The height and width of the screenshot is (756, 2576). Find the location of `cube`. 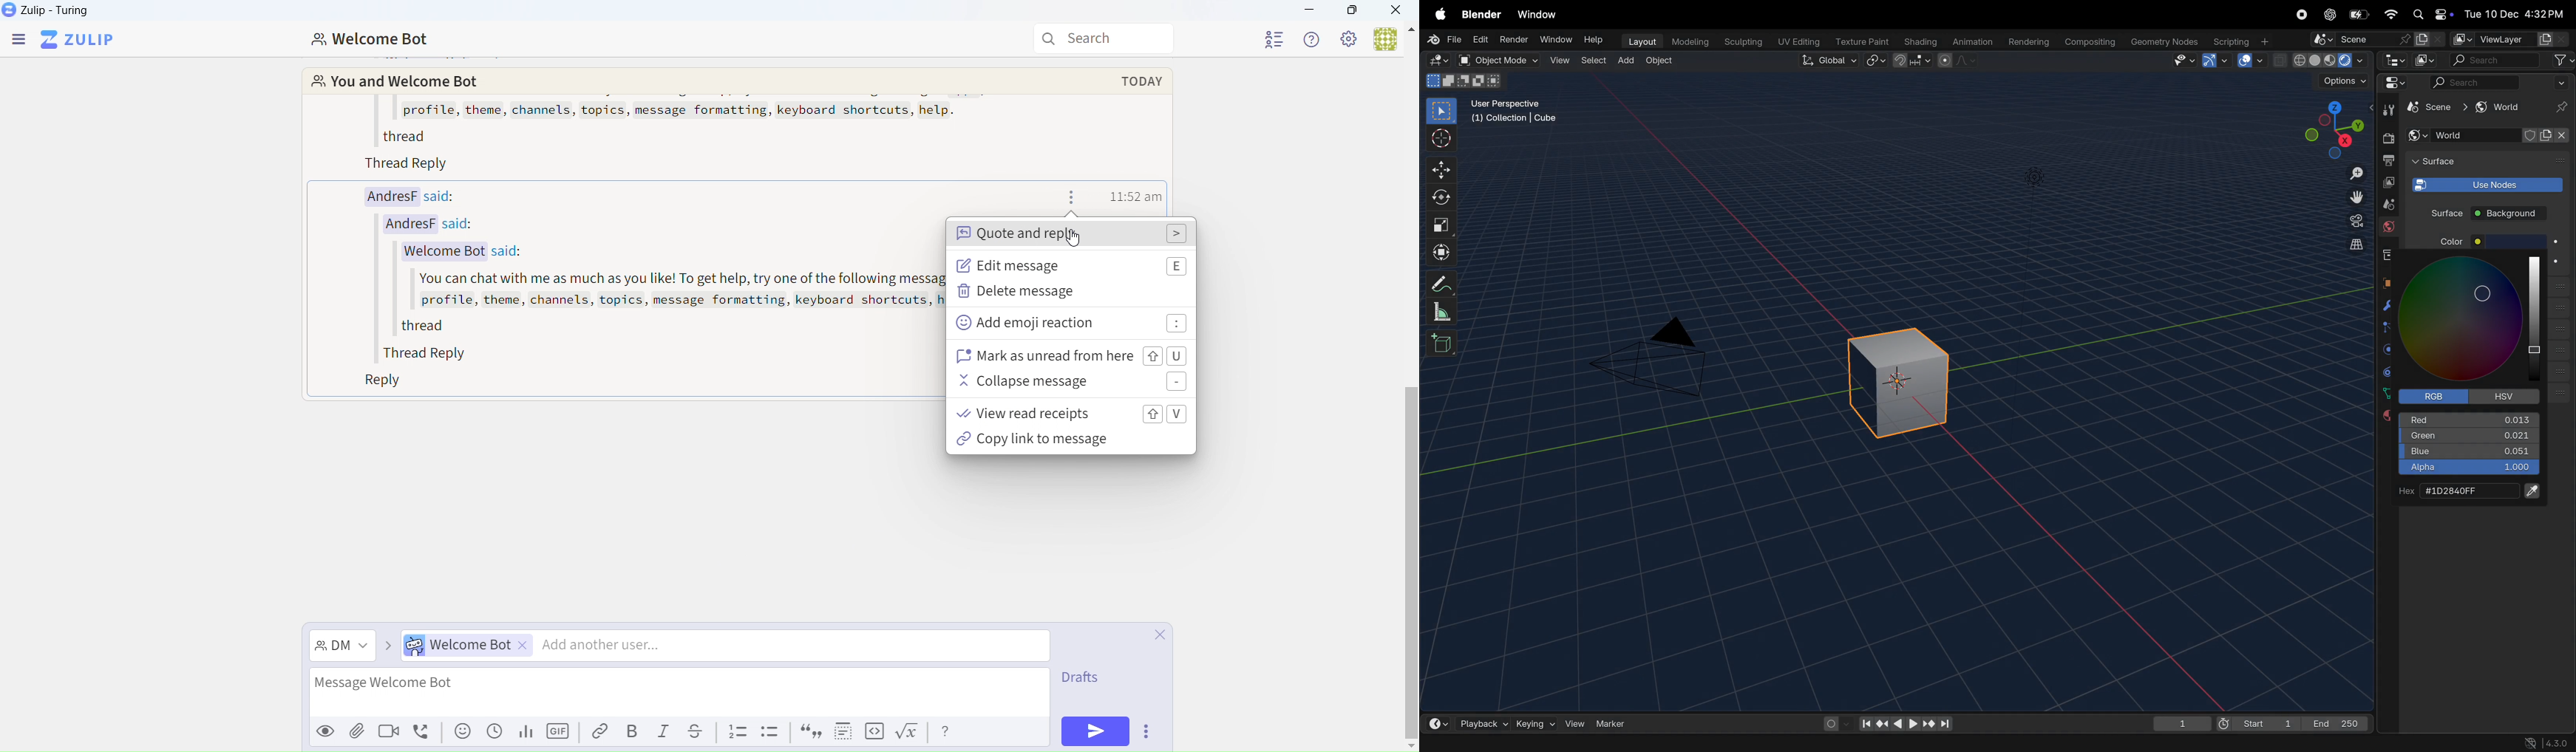

cube is located at coordinates (2428, 108).